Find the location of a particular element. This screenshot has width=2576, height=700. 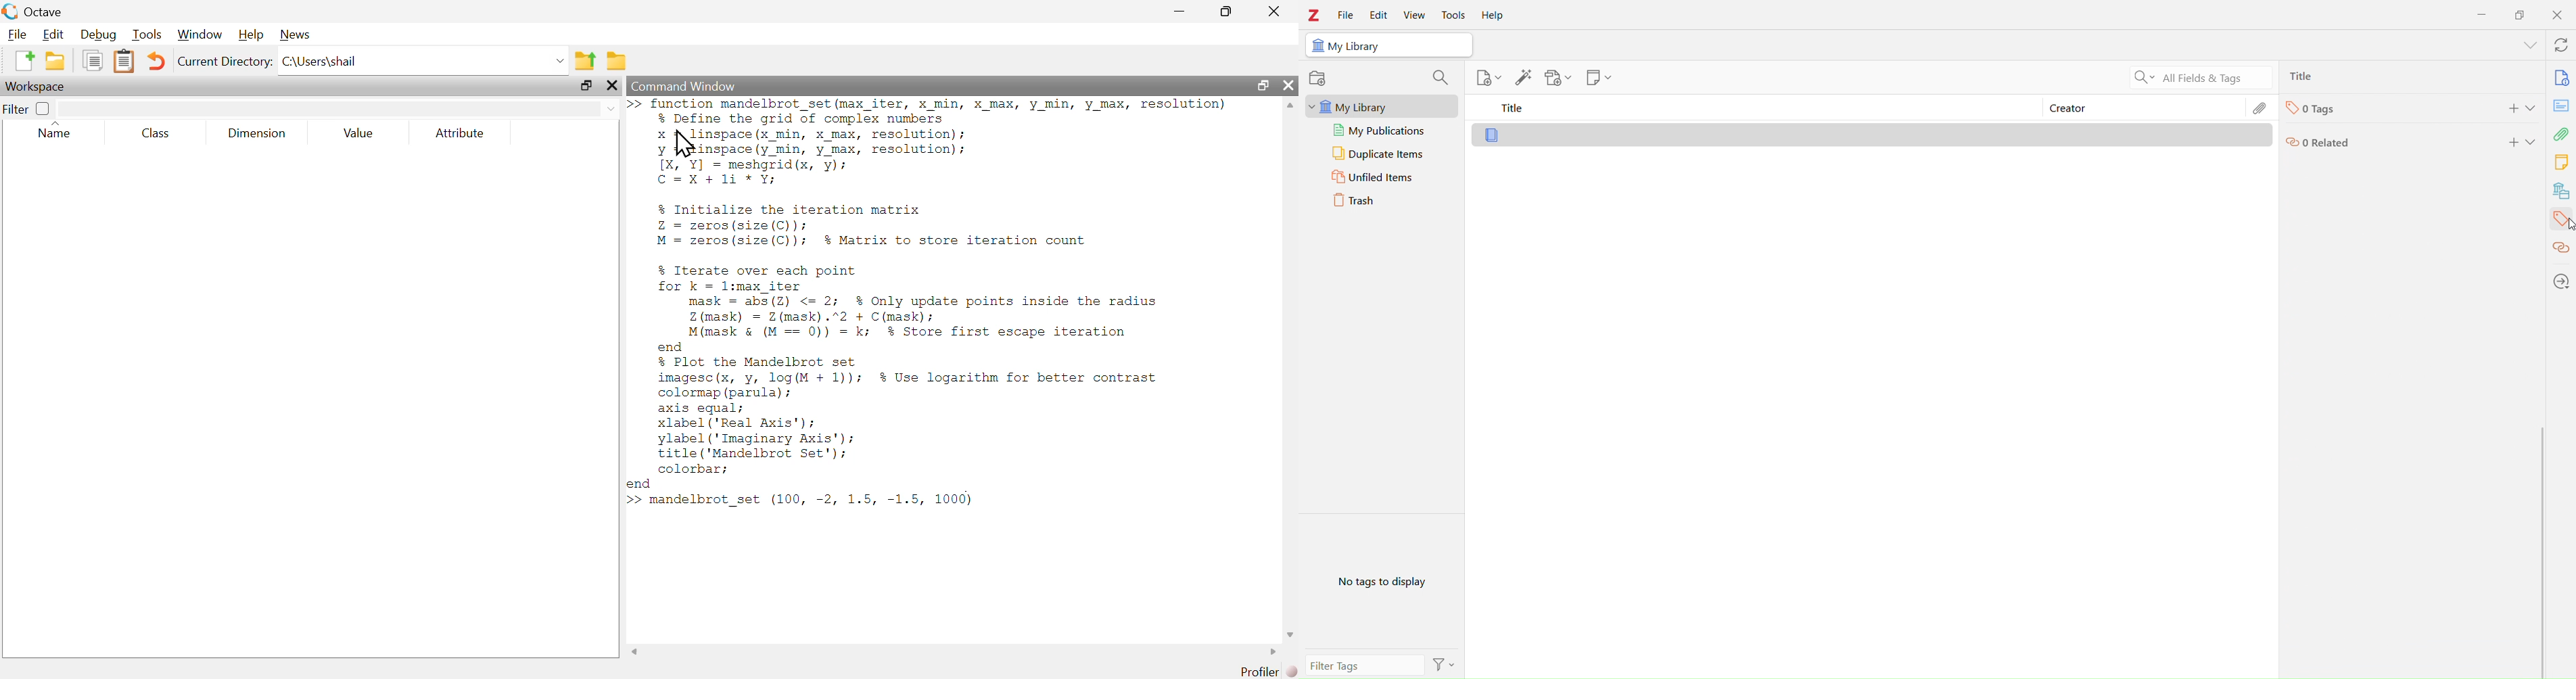

 is located at coordinates (1454, 15).